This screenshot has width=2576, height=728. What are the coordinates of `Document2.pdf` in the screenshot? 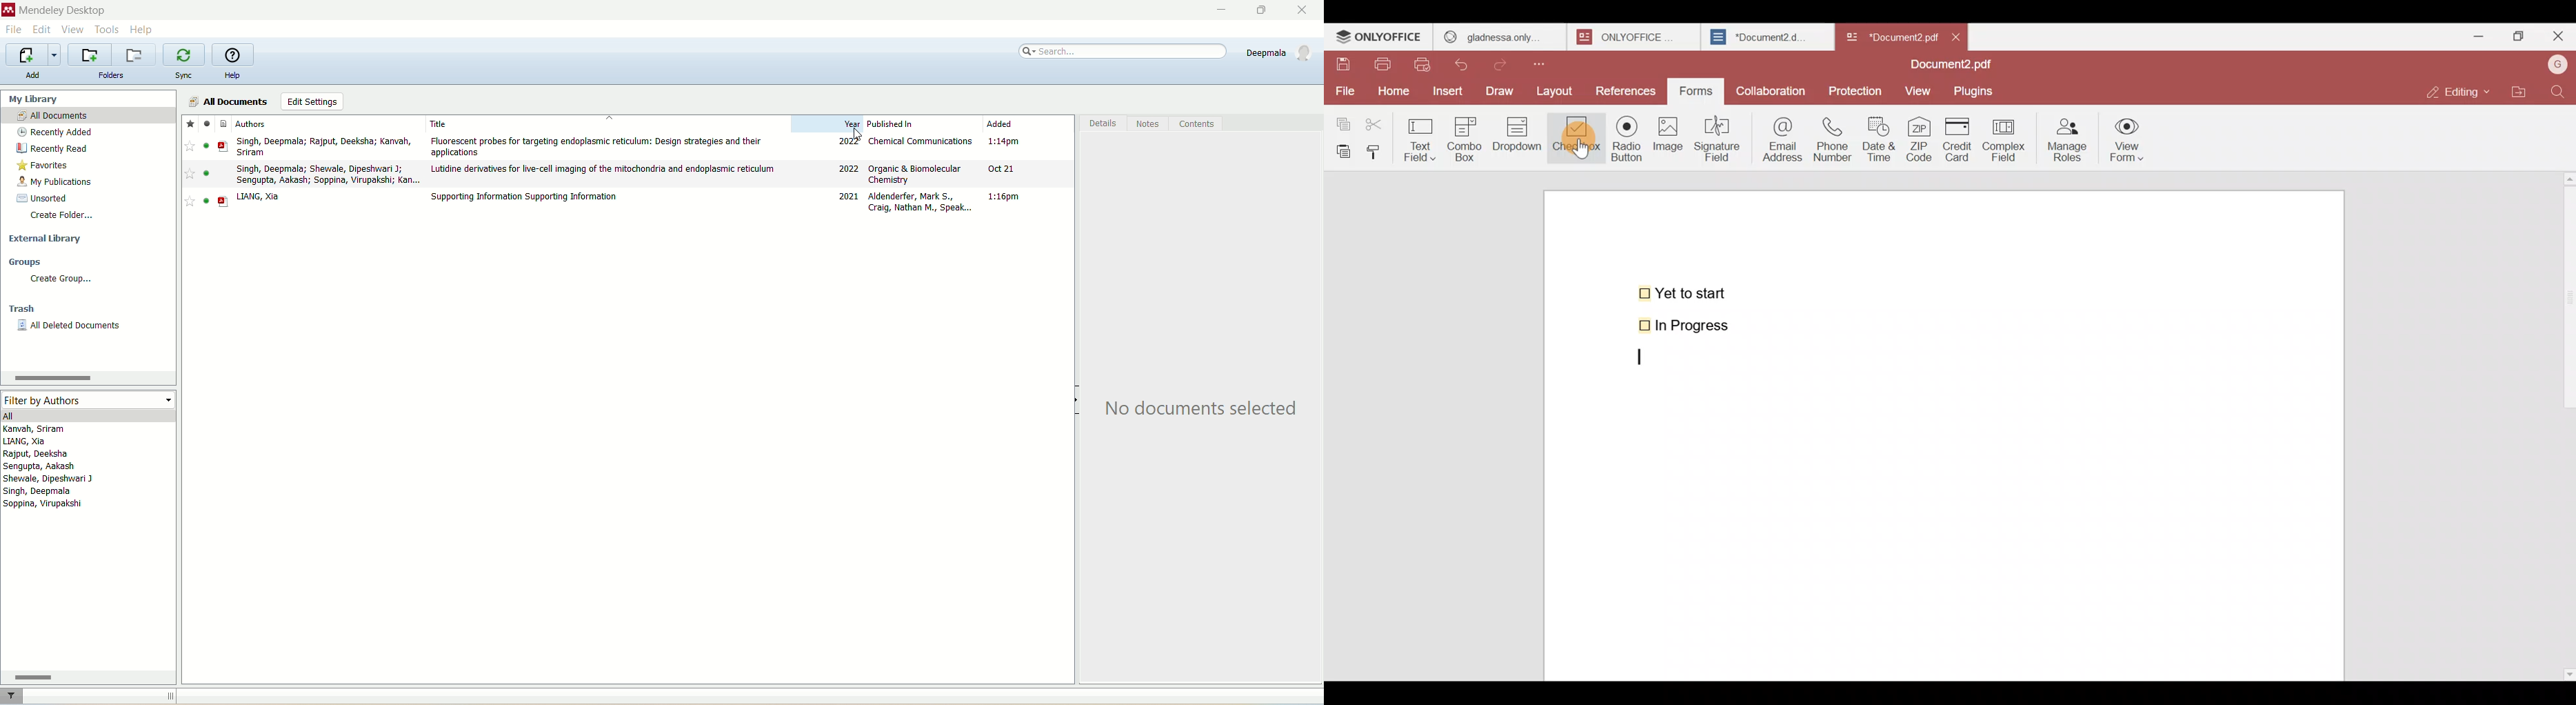 It's located at (1948, 66).